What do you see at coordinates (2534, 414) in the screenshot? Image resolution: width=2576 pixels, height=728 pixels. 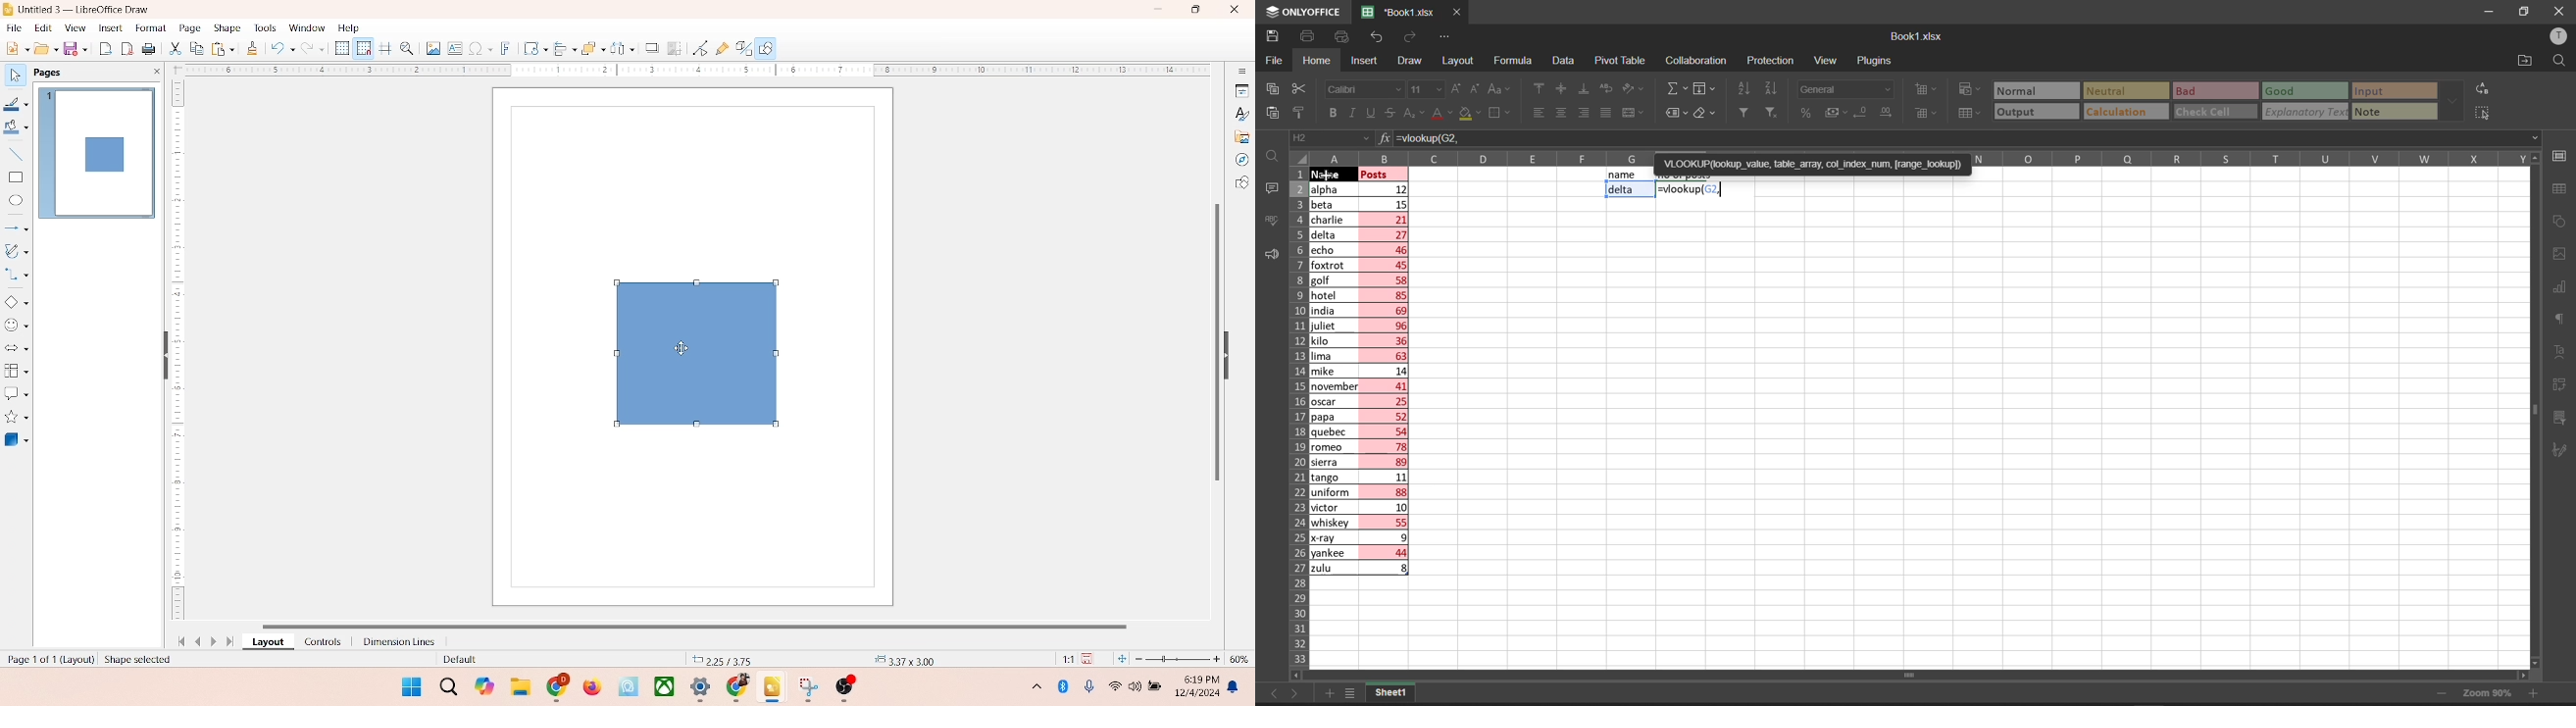 I see `vertical scroll bar` at bounding box center [2534, 414].